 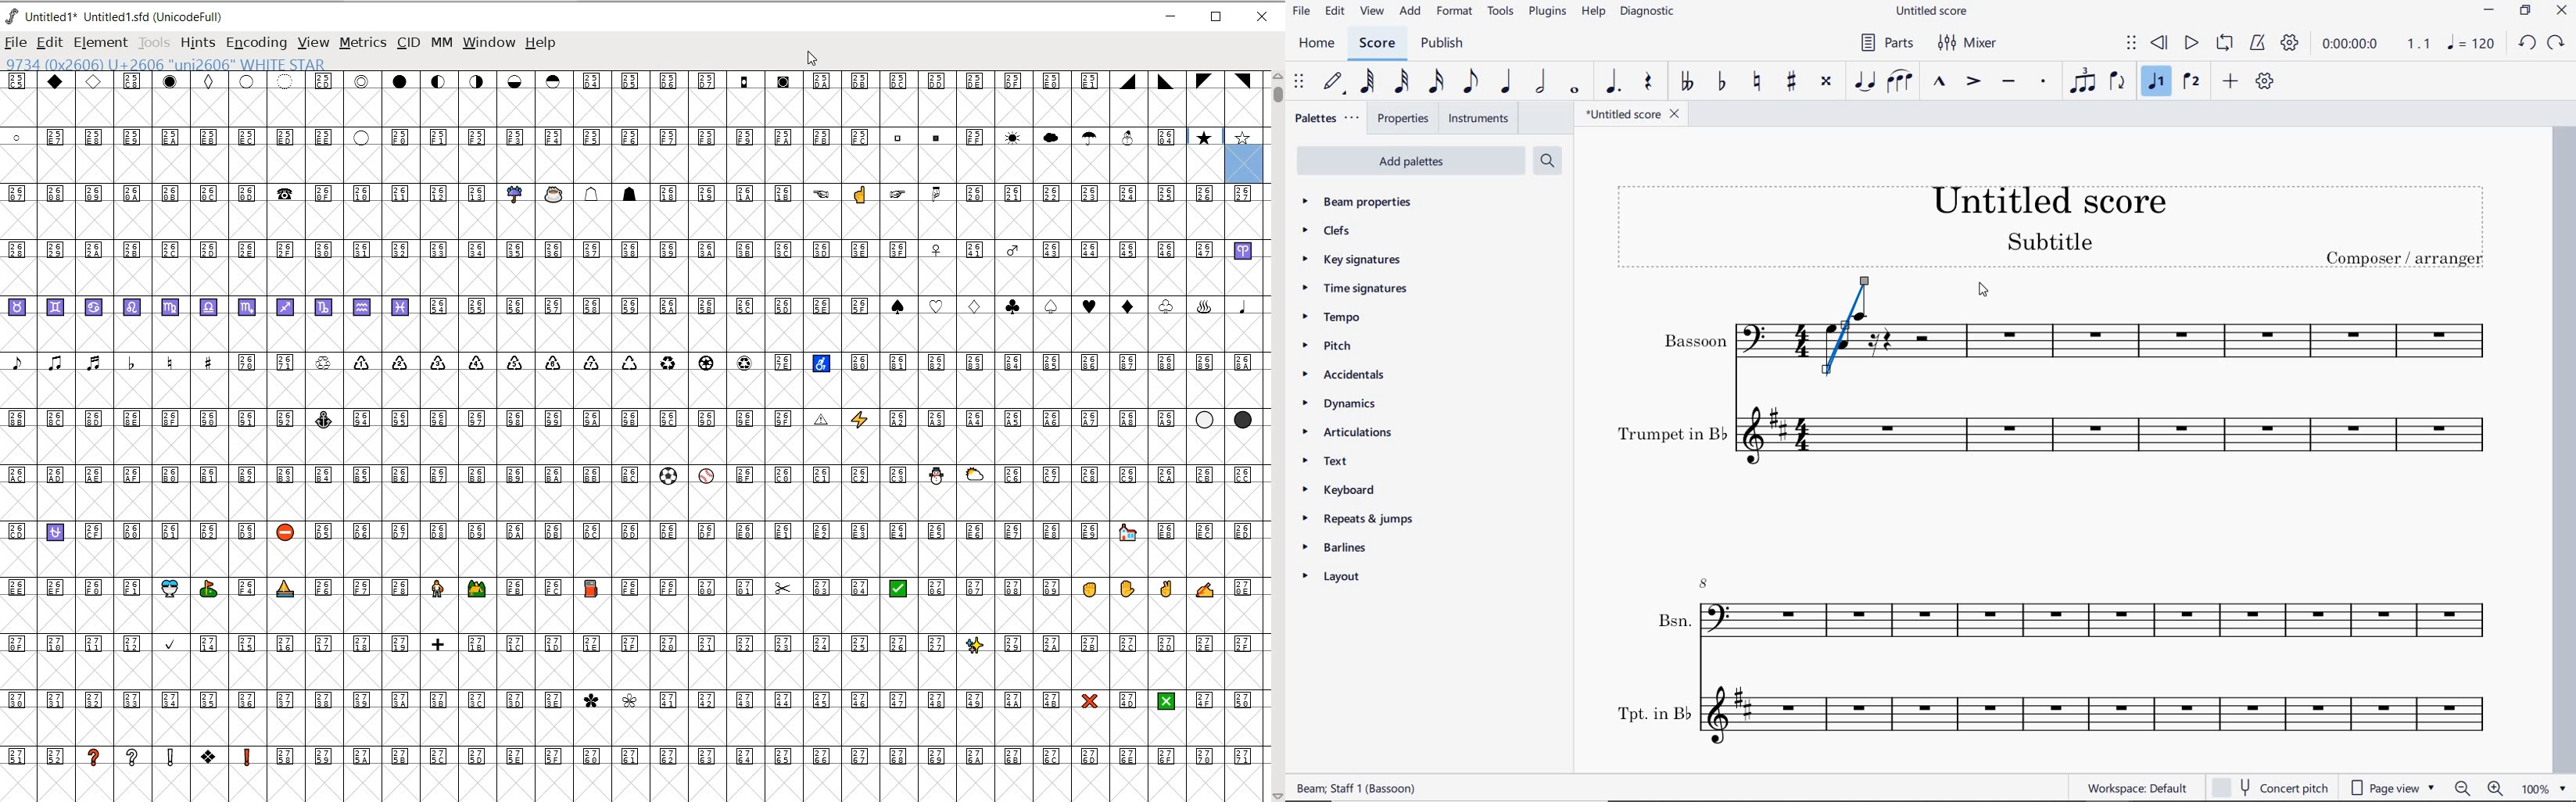 I want to click on title, so click(x=2057, y=221).